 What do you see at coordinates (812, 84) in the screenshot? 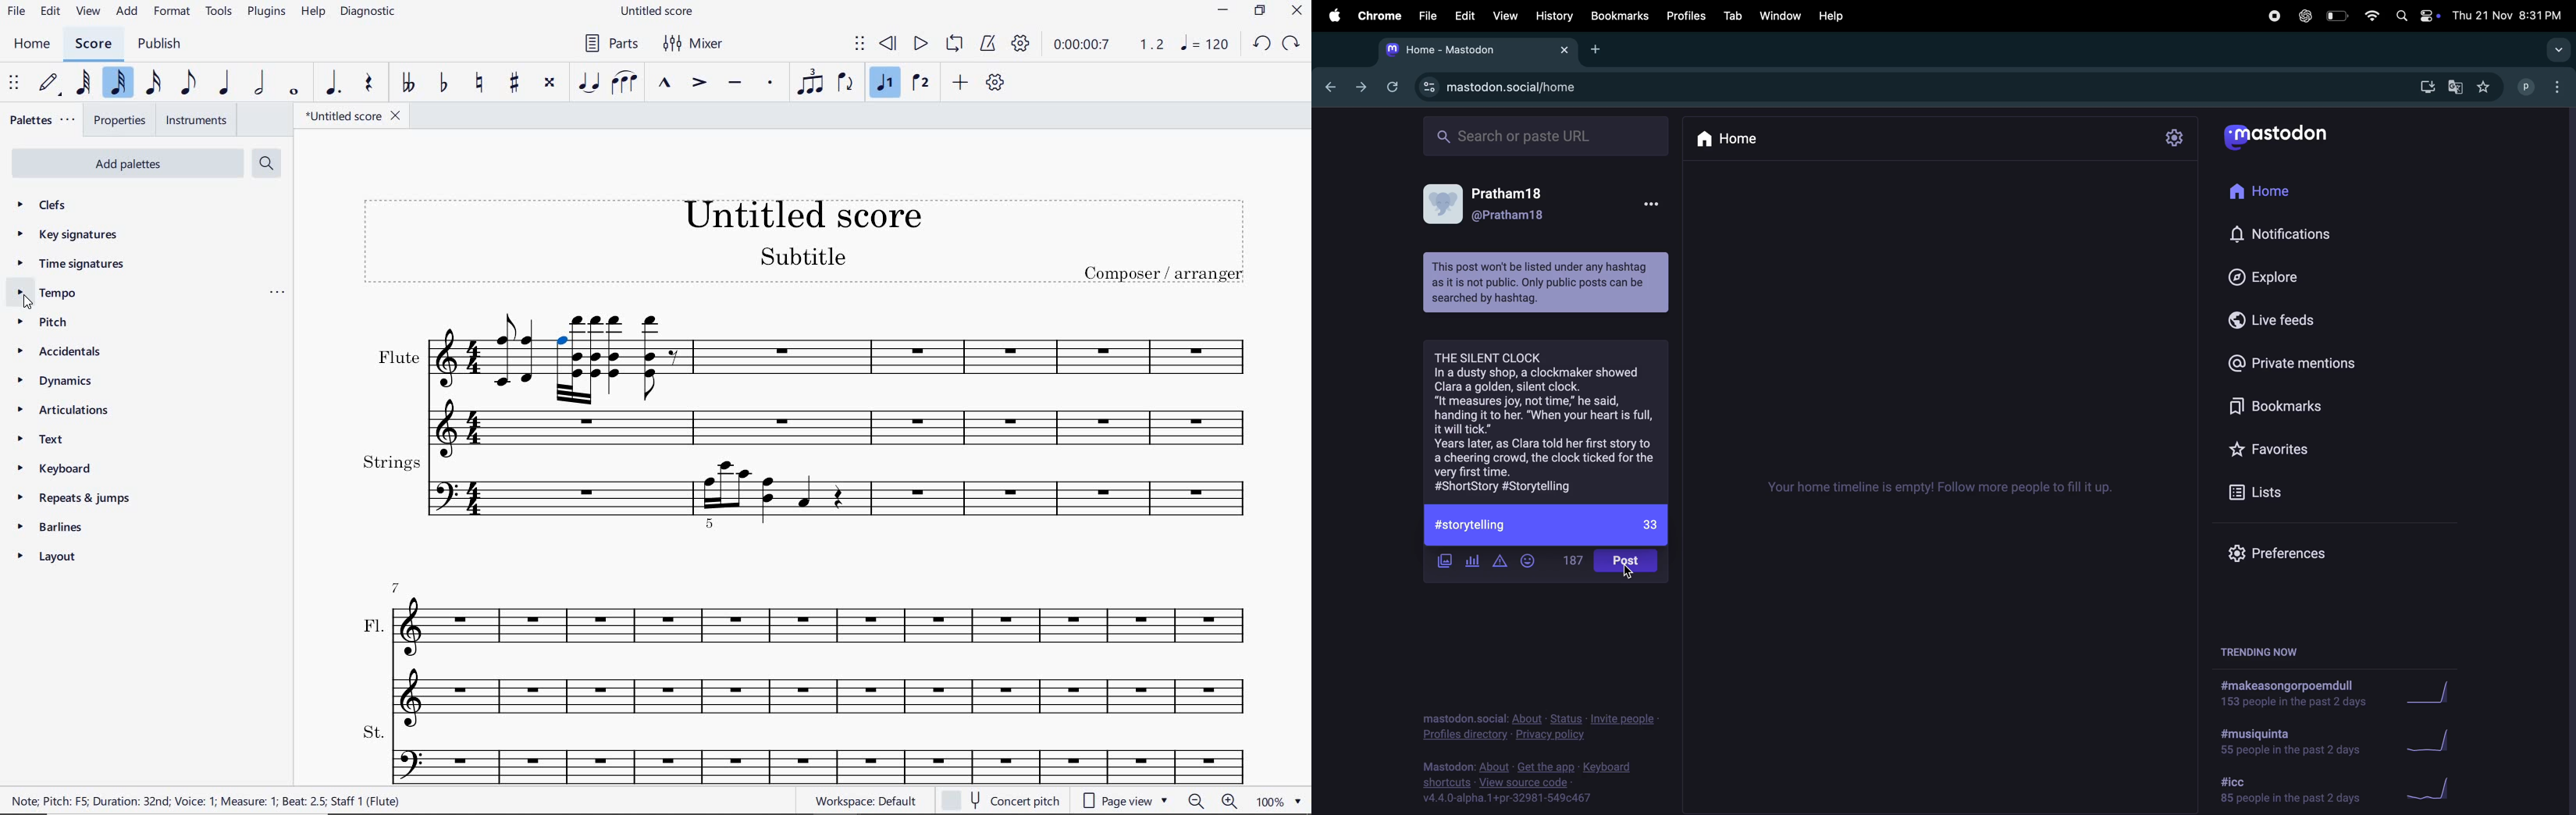
I see `TUPLET` at bounding box center [812, 84].